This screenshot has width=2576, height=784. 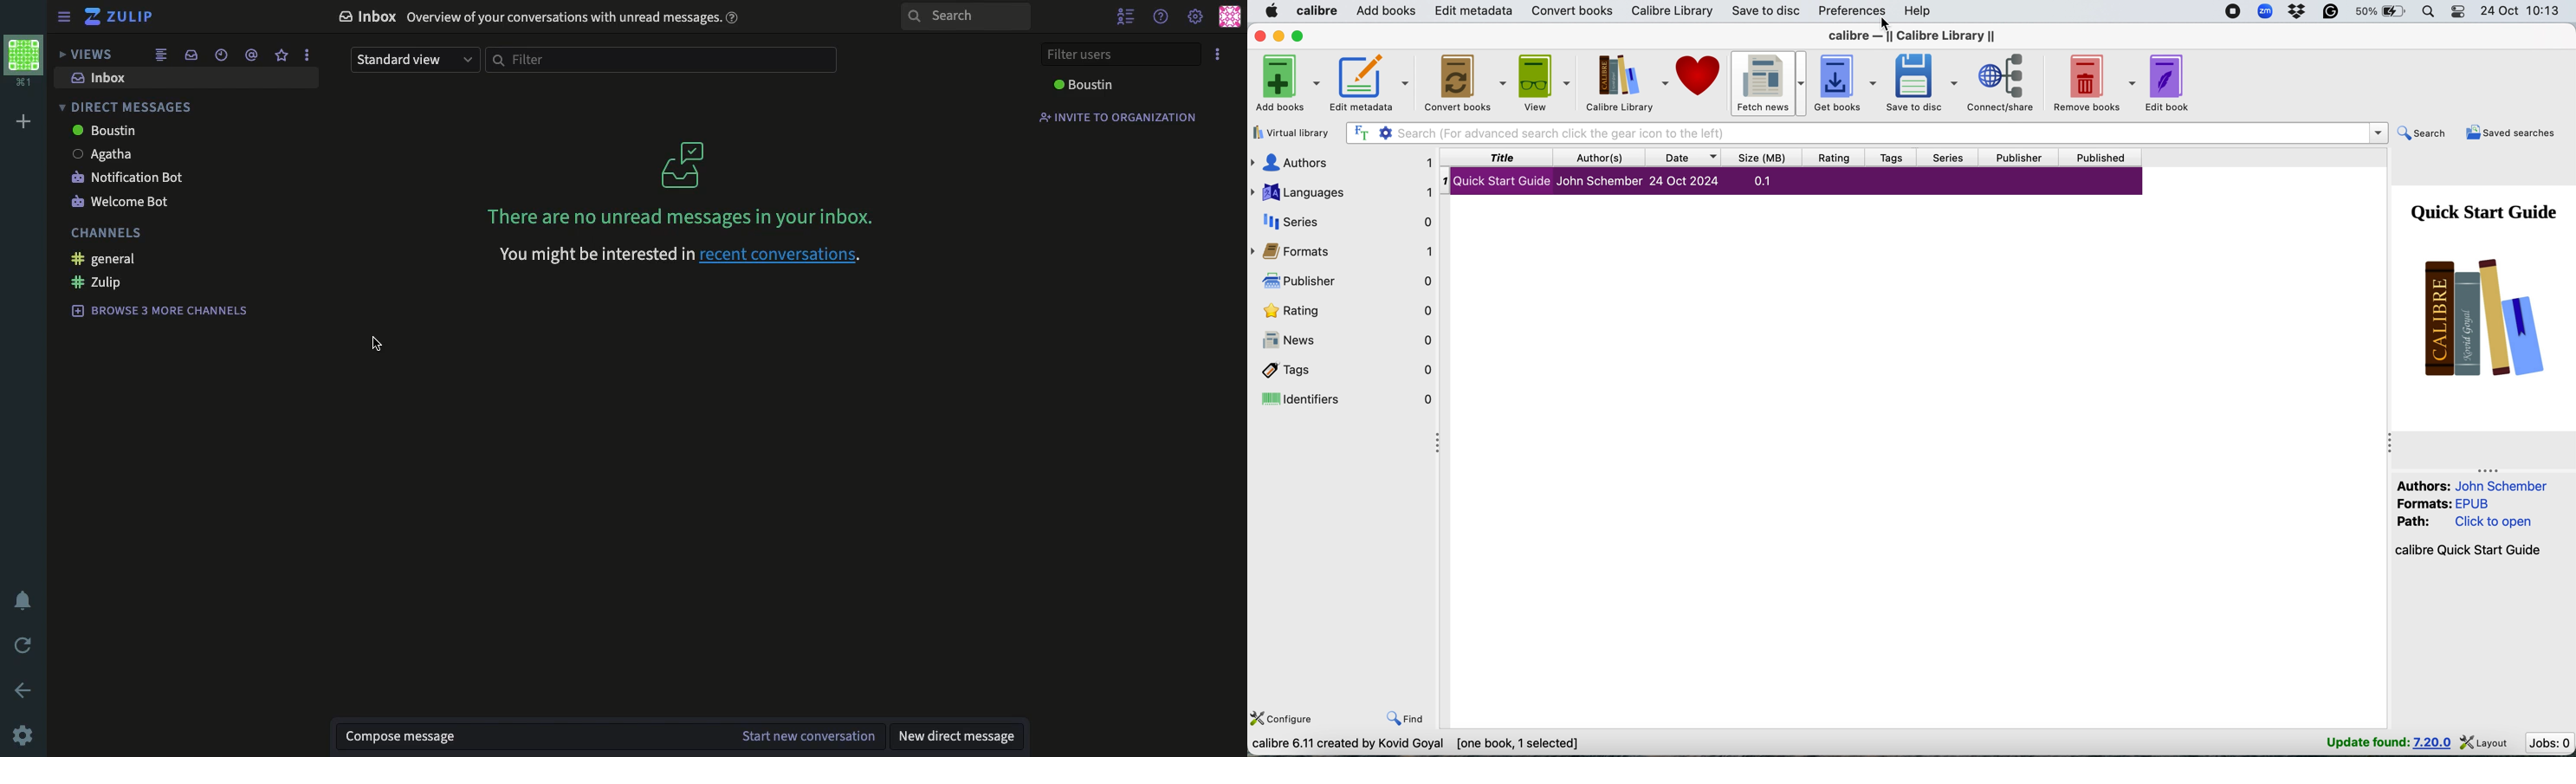 I want to click on minimise, so click(x=1280, y=36).